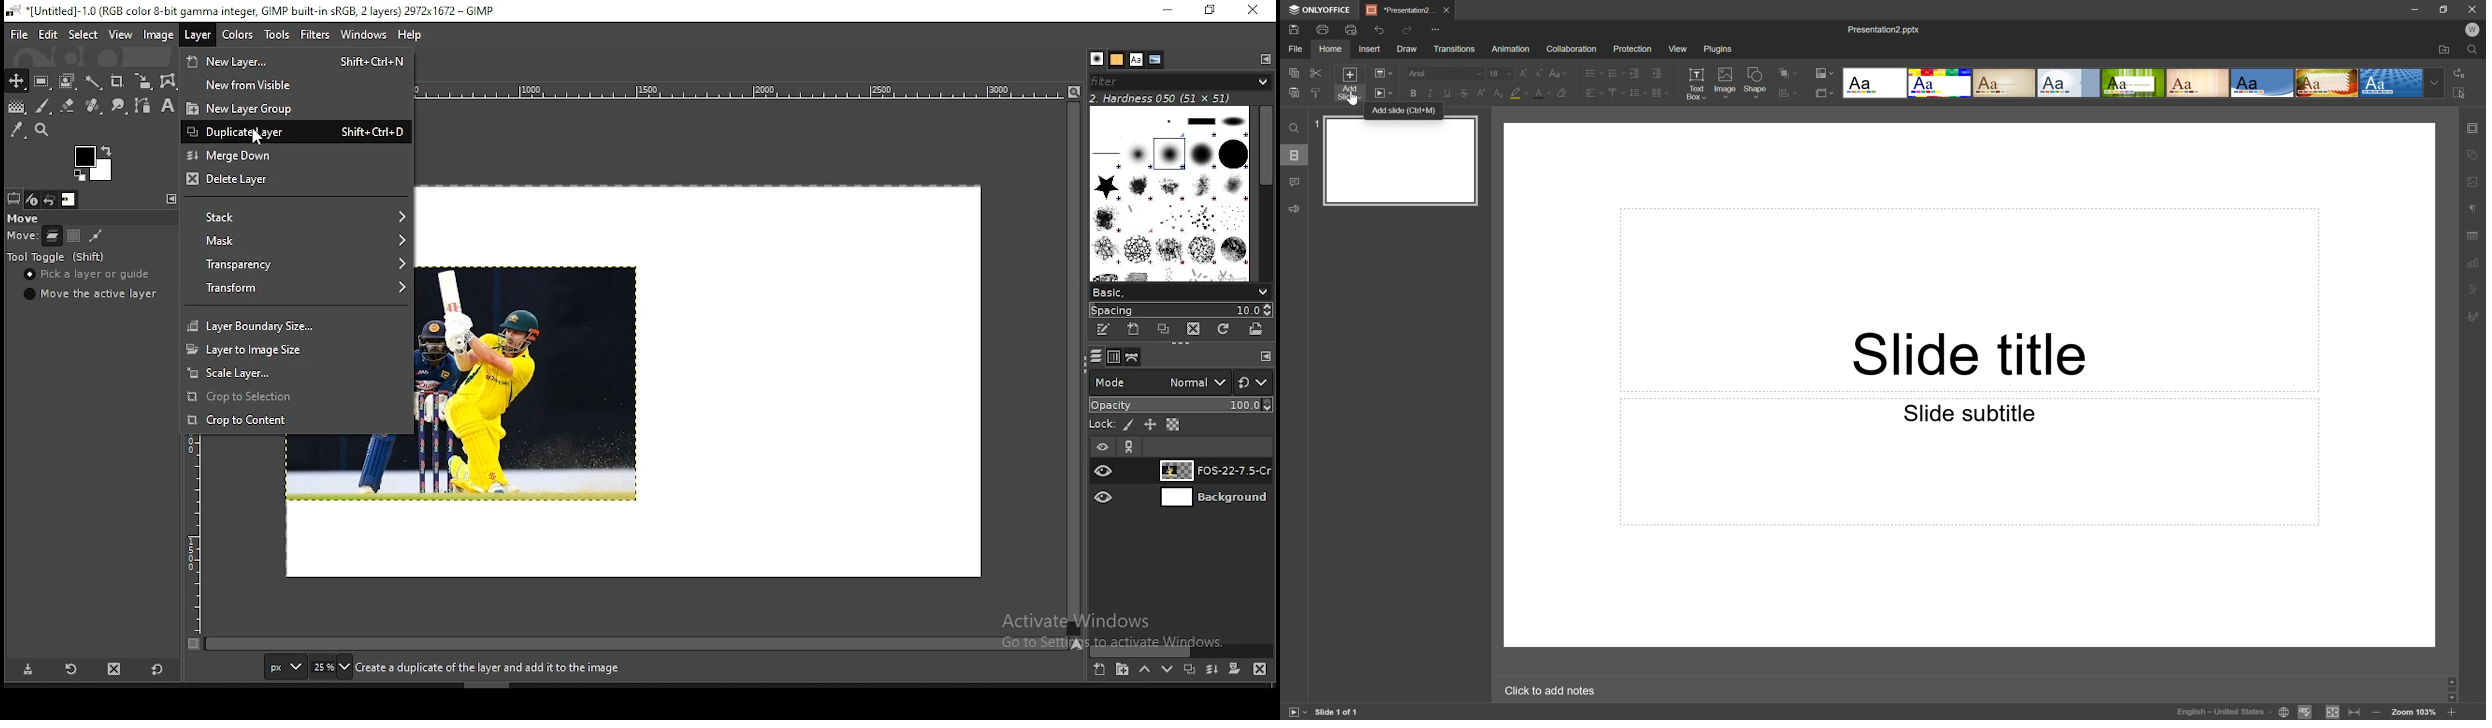 The height and width of the screenshot is (728, 2492). I want to click on *Presentation2..., so click(1399, 9).